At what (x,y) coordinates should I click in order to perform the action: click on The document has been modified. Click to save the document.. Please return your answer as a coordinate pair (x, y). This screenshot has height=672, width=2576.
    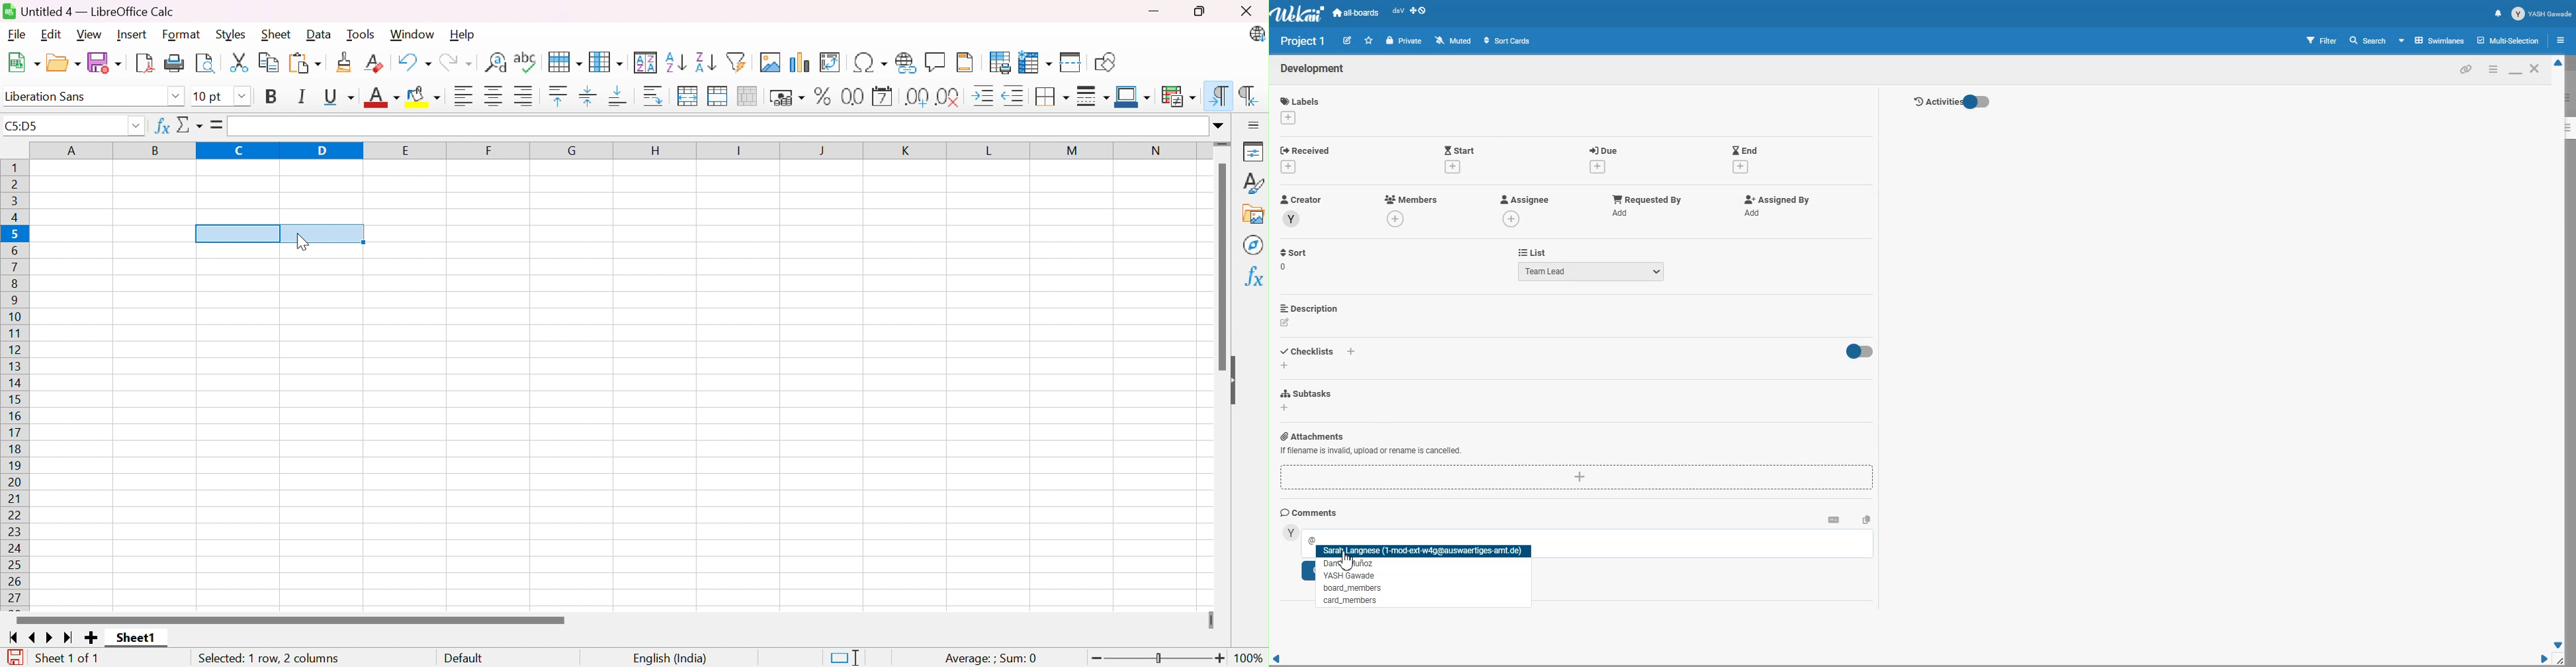
    Looking at the image, I should click on (15, 656).